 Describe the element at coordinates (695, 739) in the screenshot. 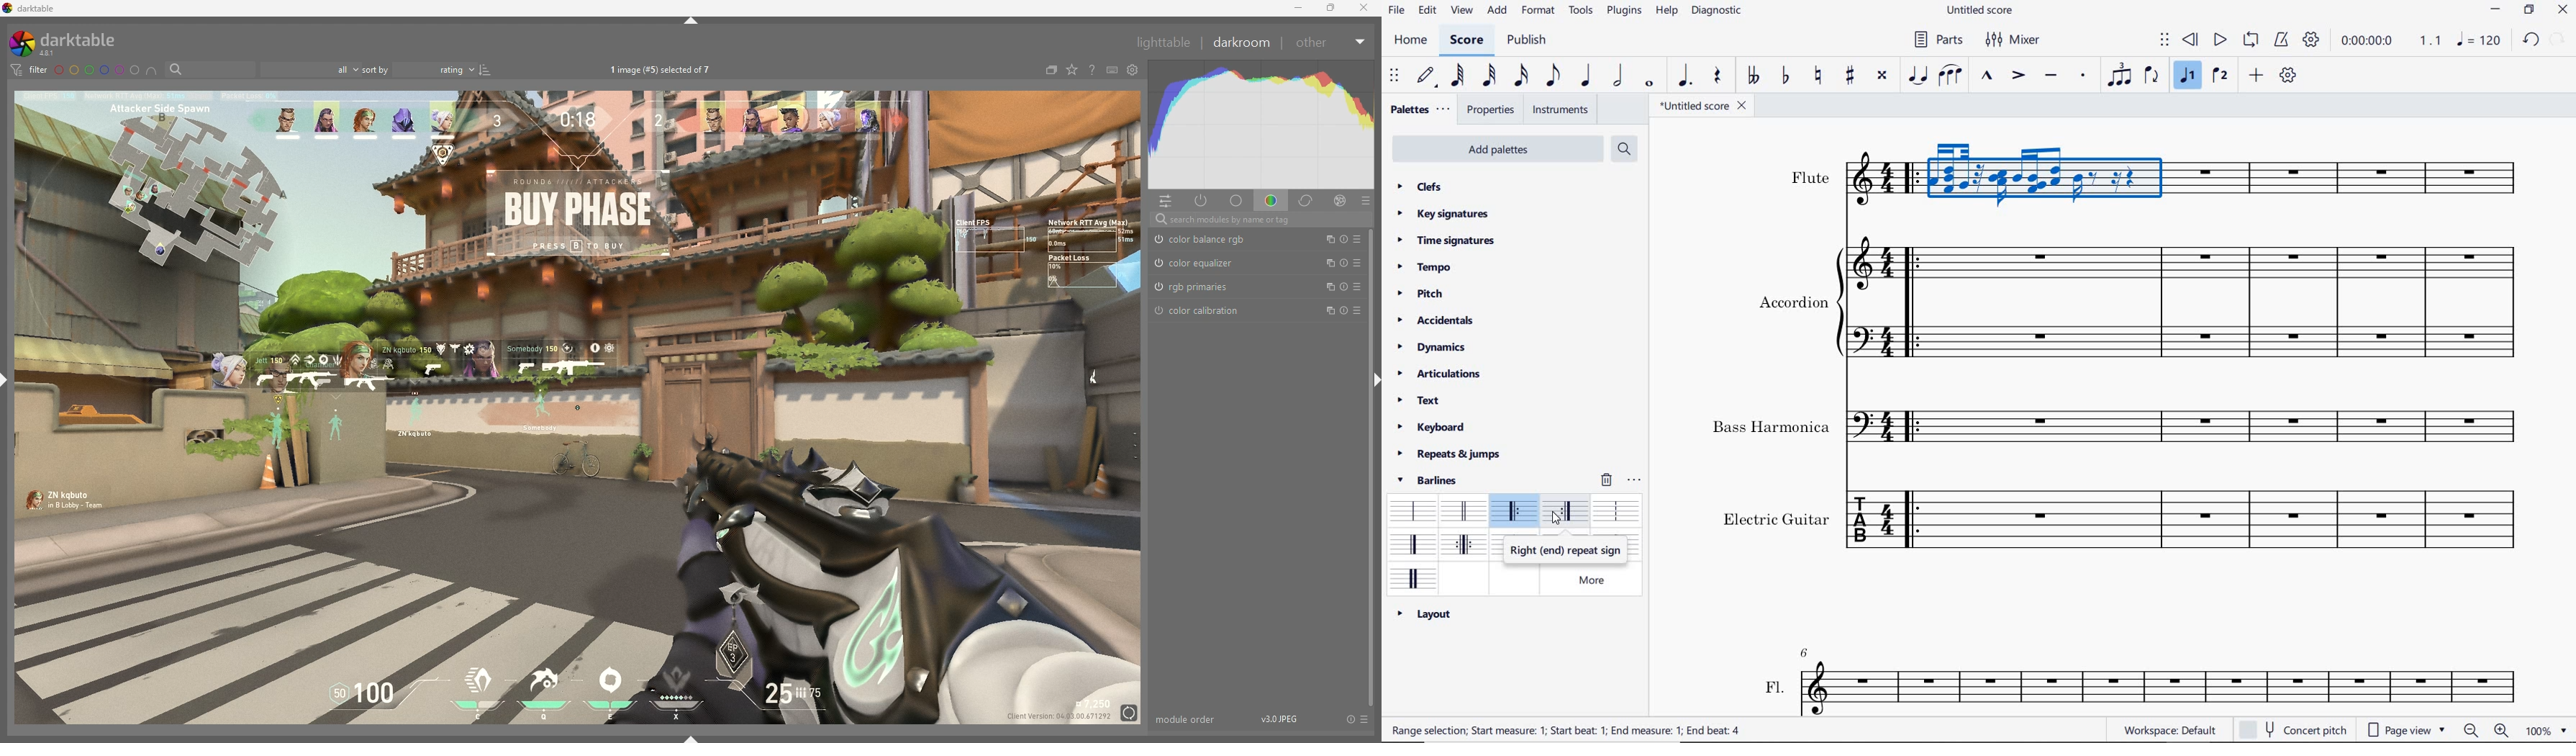

I see `show` at that location.